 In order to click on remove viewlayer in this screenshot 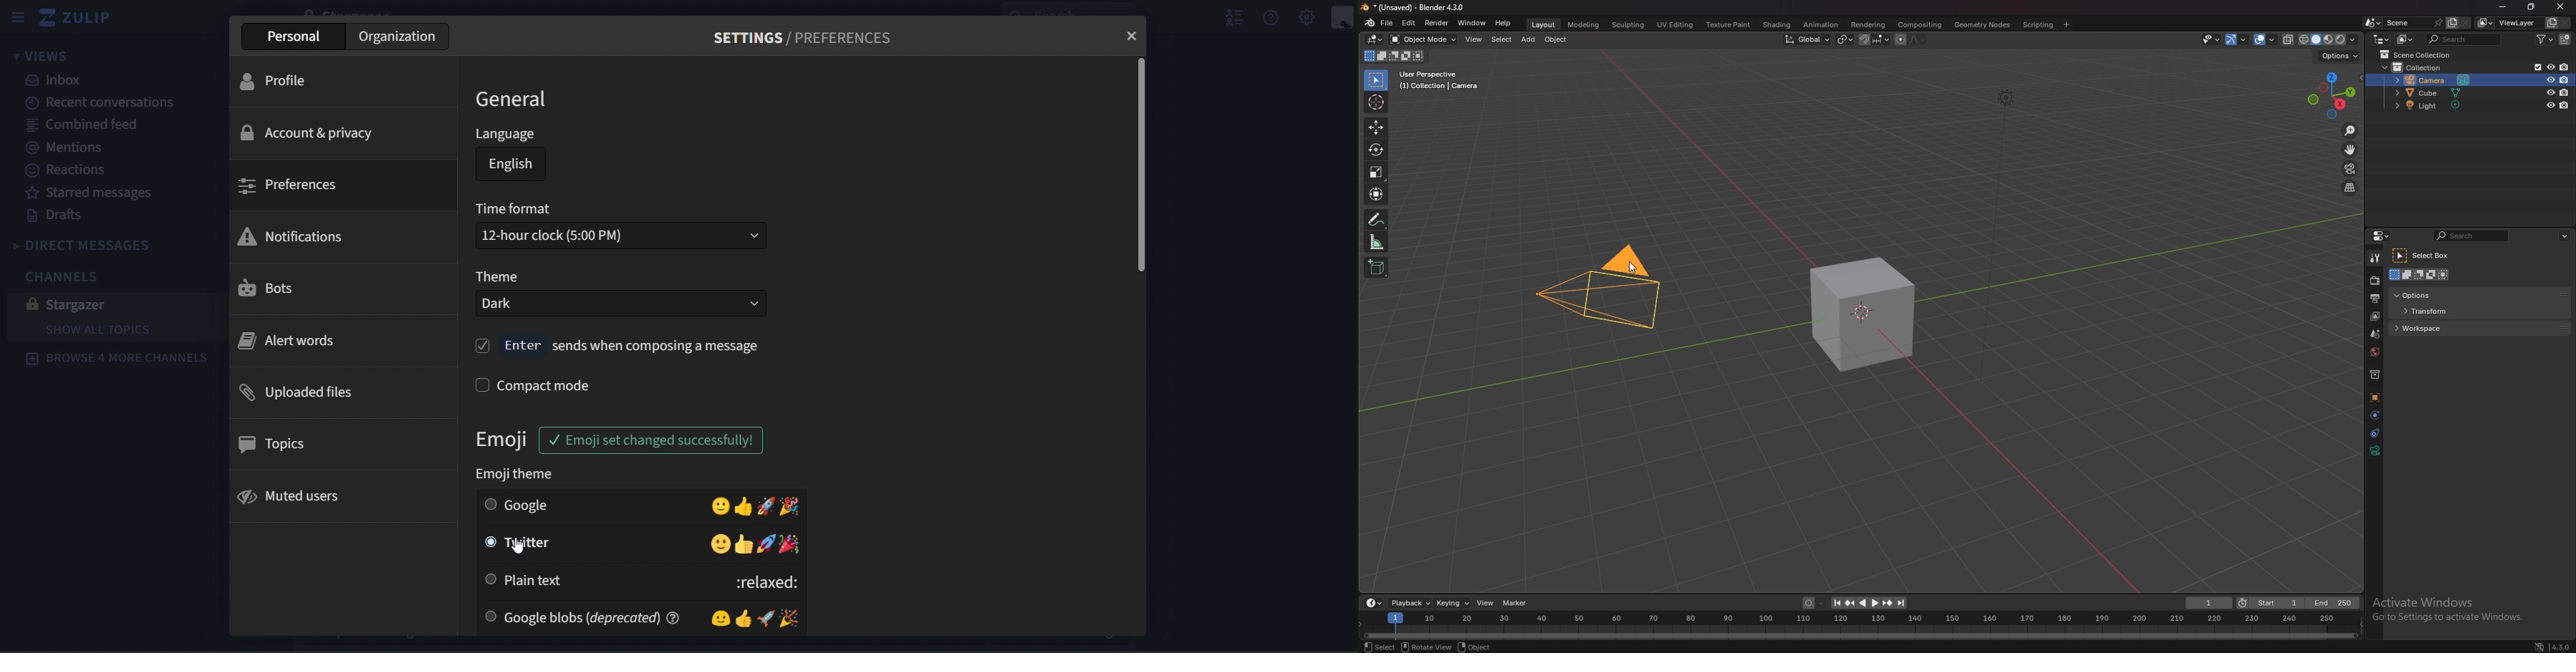, I will do `click(2565, 22)`.